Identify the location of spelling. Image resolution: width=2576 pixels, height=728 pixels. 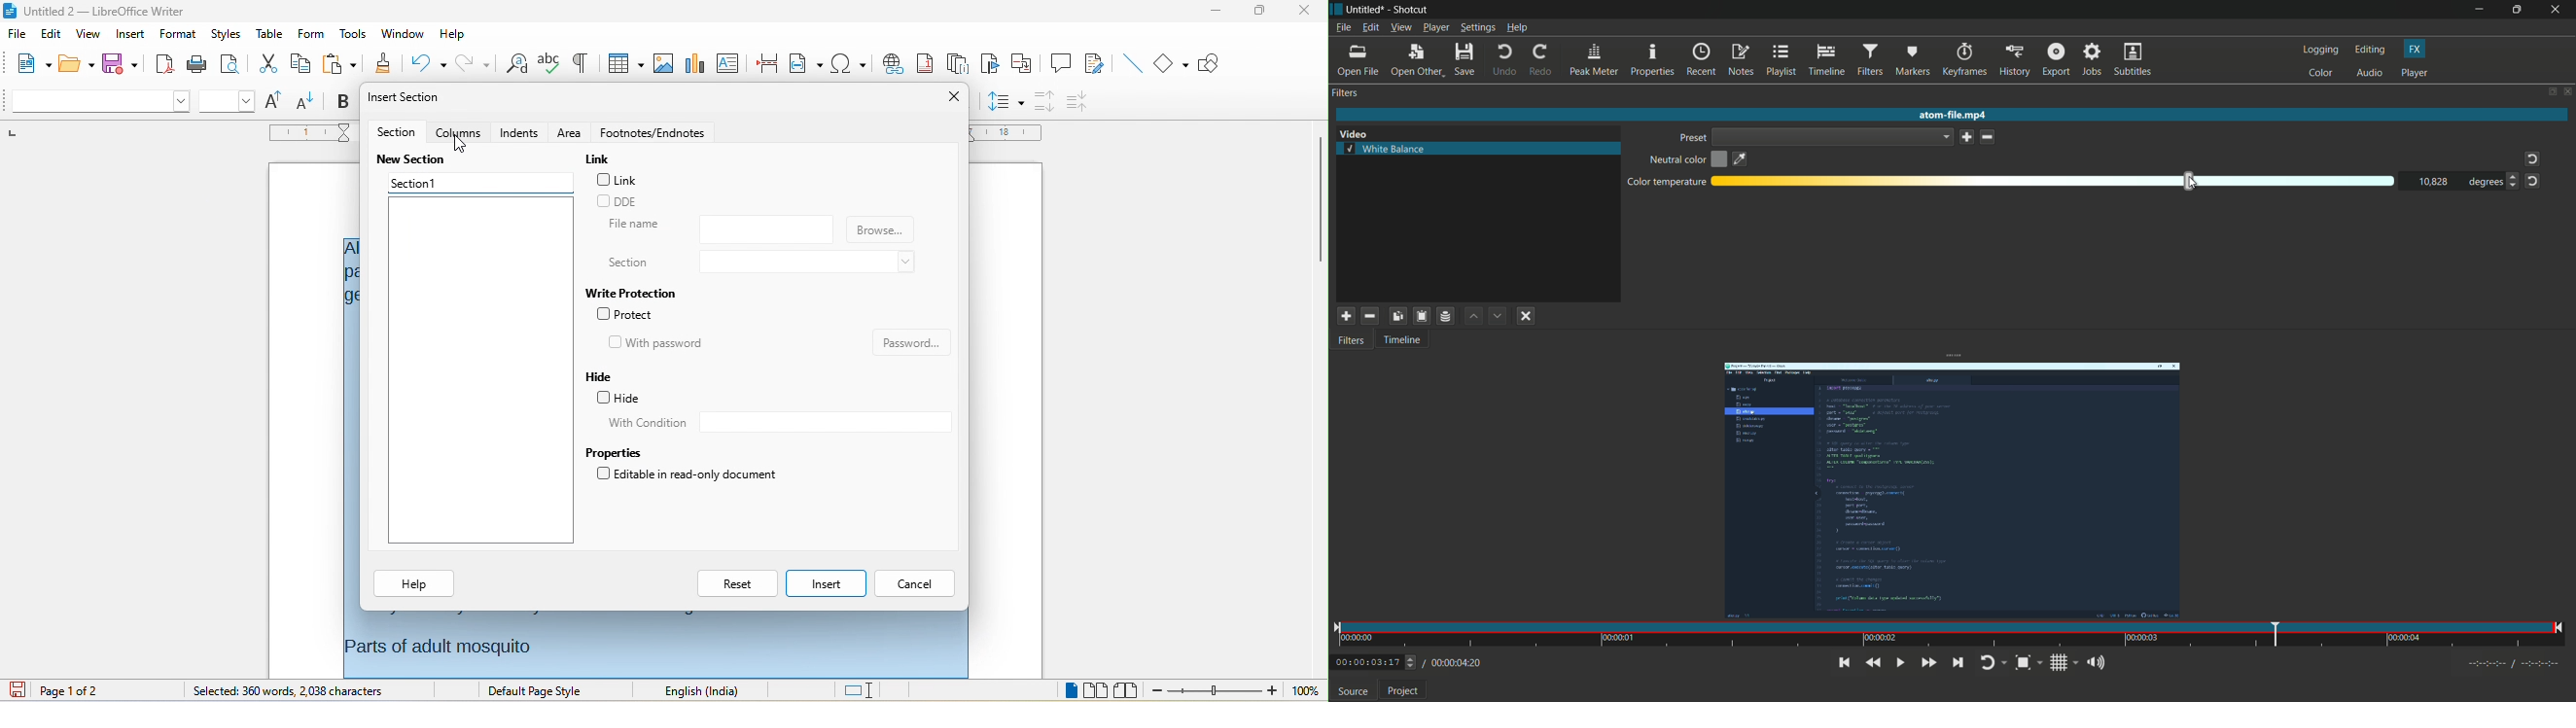
(551, 64).